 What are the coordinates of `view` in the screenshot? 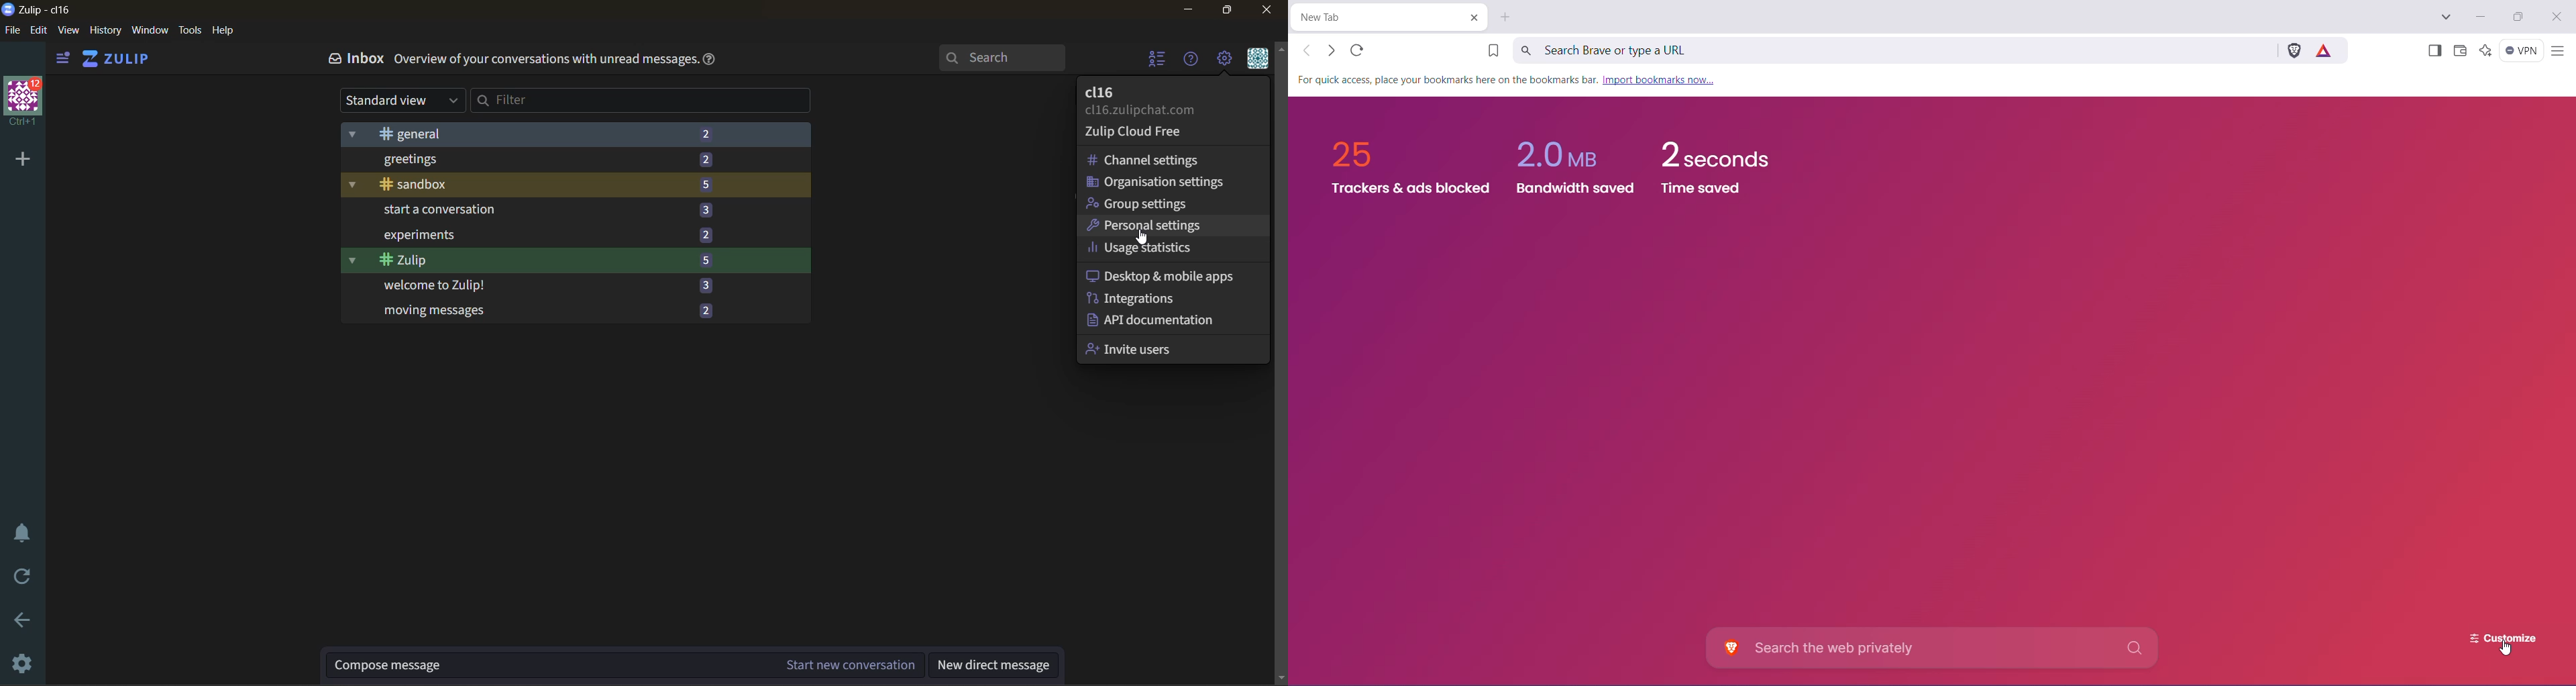 It's located at (70, 32).